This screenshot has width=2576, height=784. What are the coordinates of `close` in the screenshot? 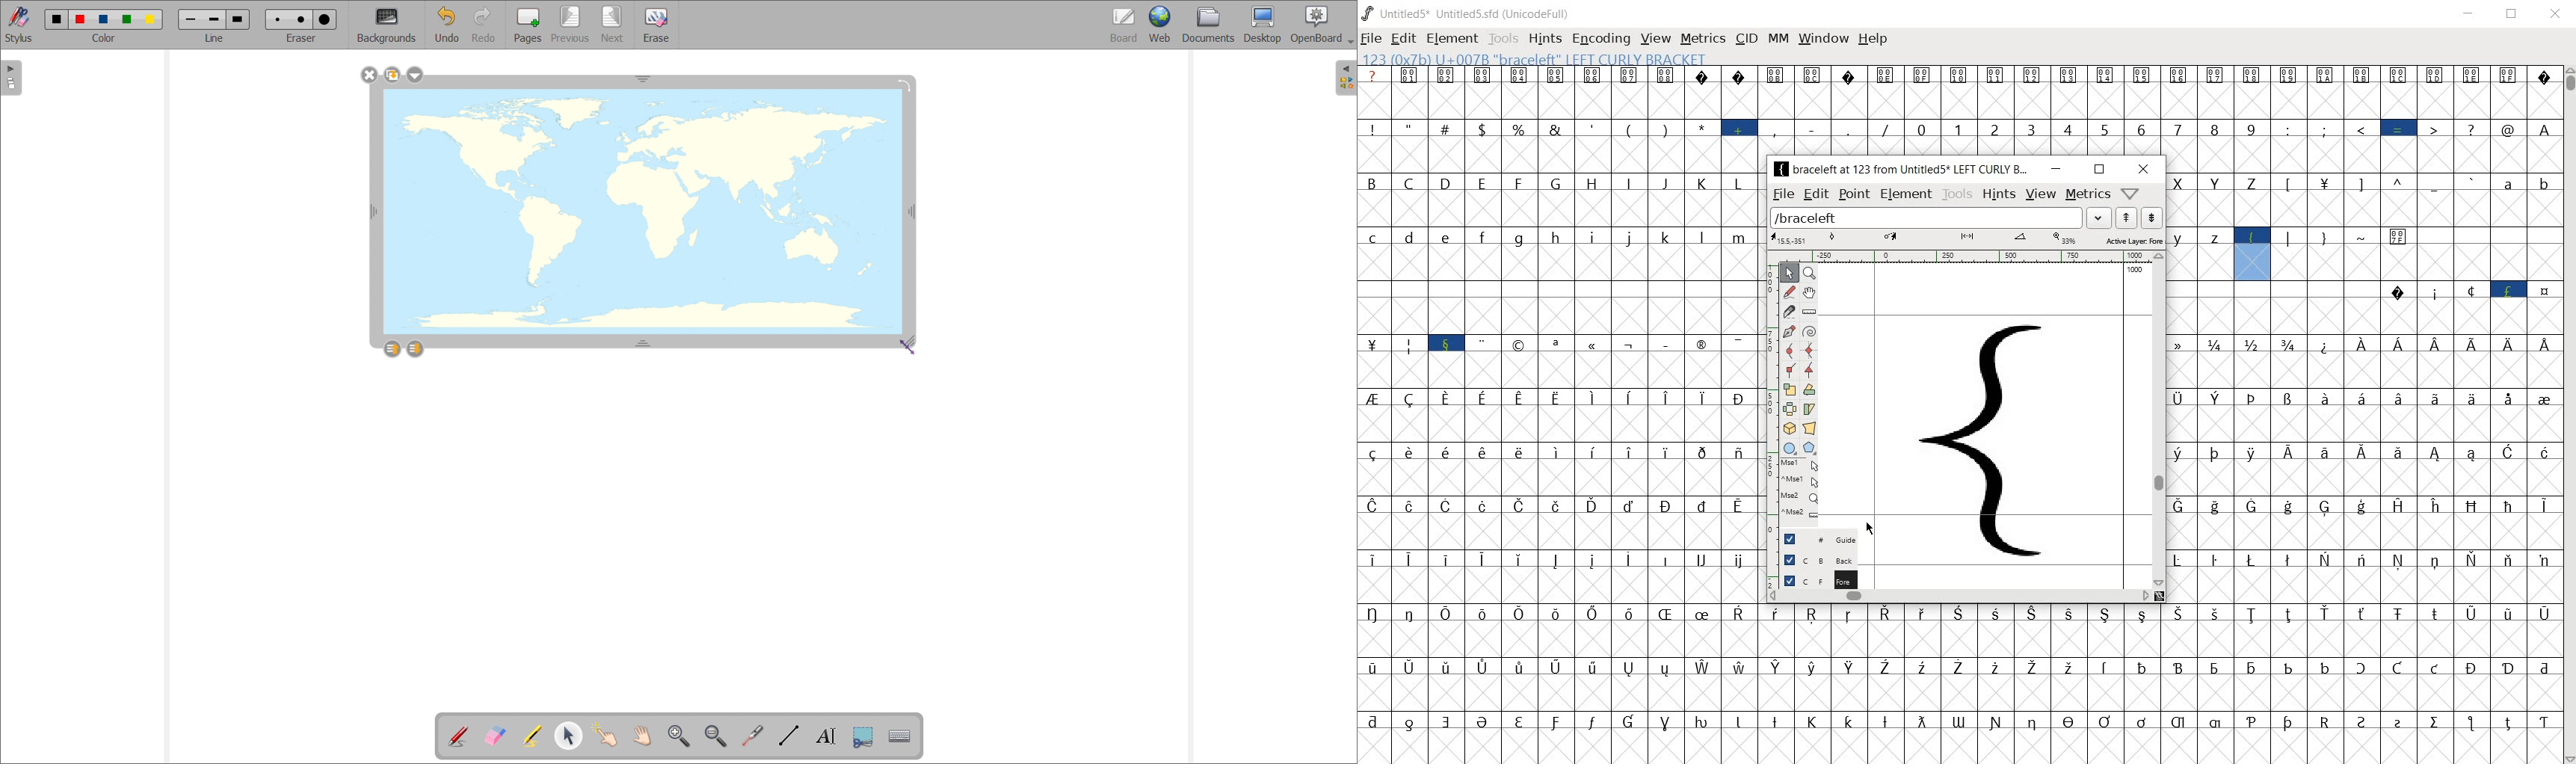 It's located at (2557, 11).